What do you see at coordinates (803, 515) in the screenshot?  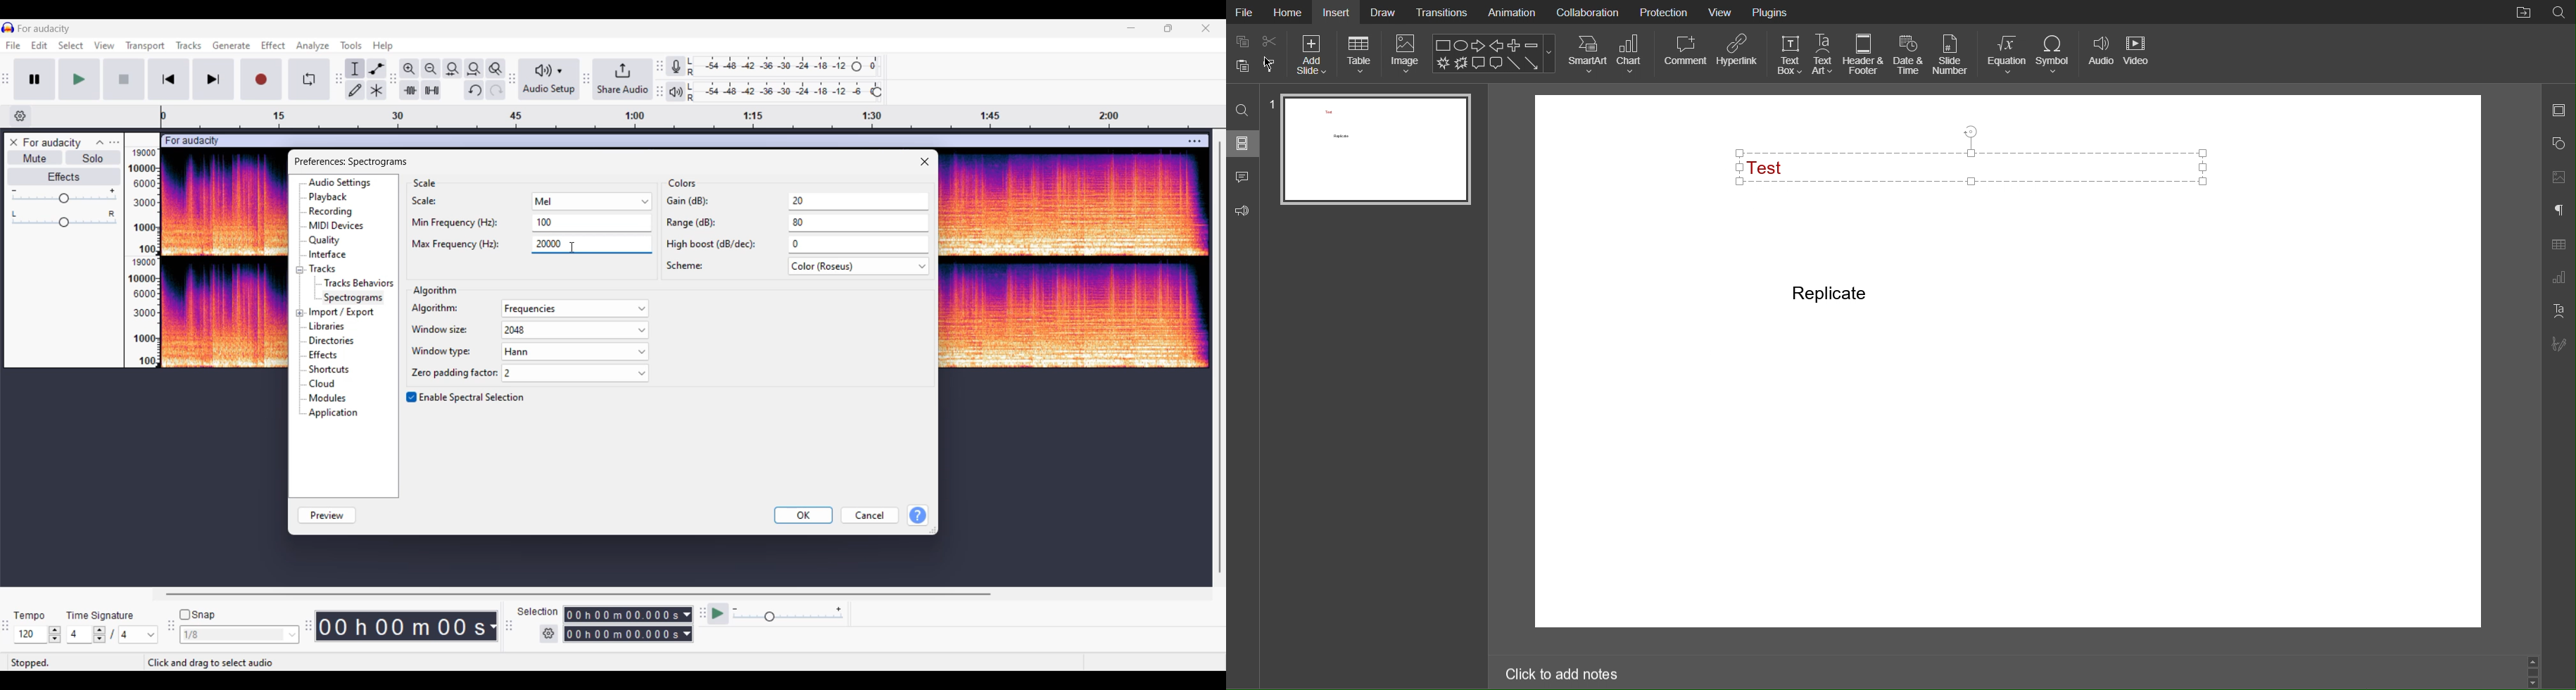 I see `OK` at bounding box center [803, 515].